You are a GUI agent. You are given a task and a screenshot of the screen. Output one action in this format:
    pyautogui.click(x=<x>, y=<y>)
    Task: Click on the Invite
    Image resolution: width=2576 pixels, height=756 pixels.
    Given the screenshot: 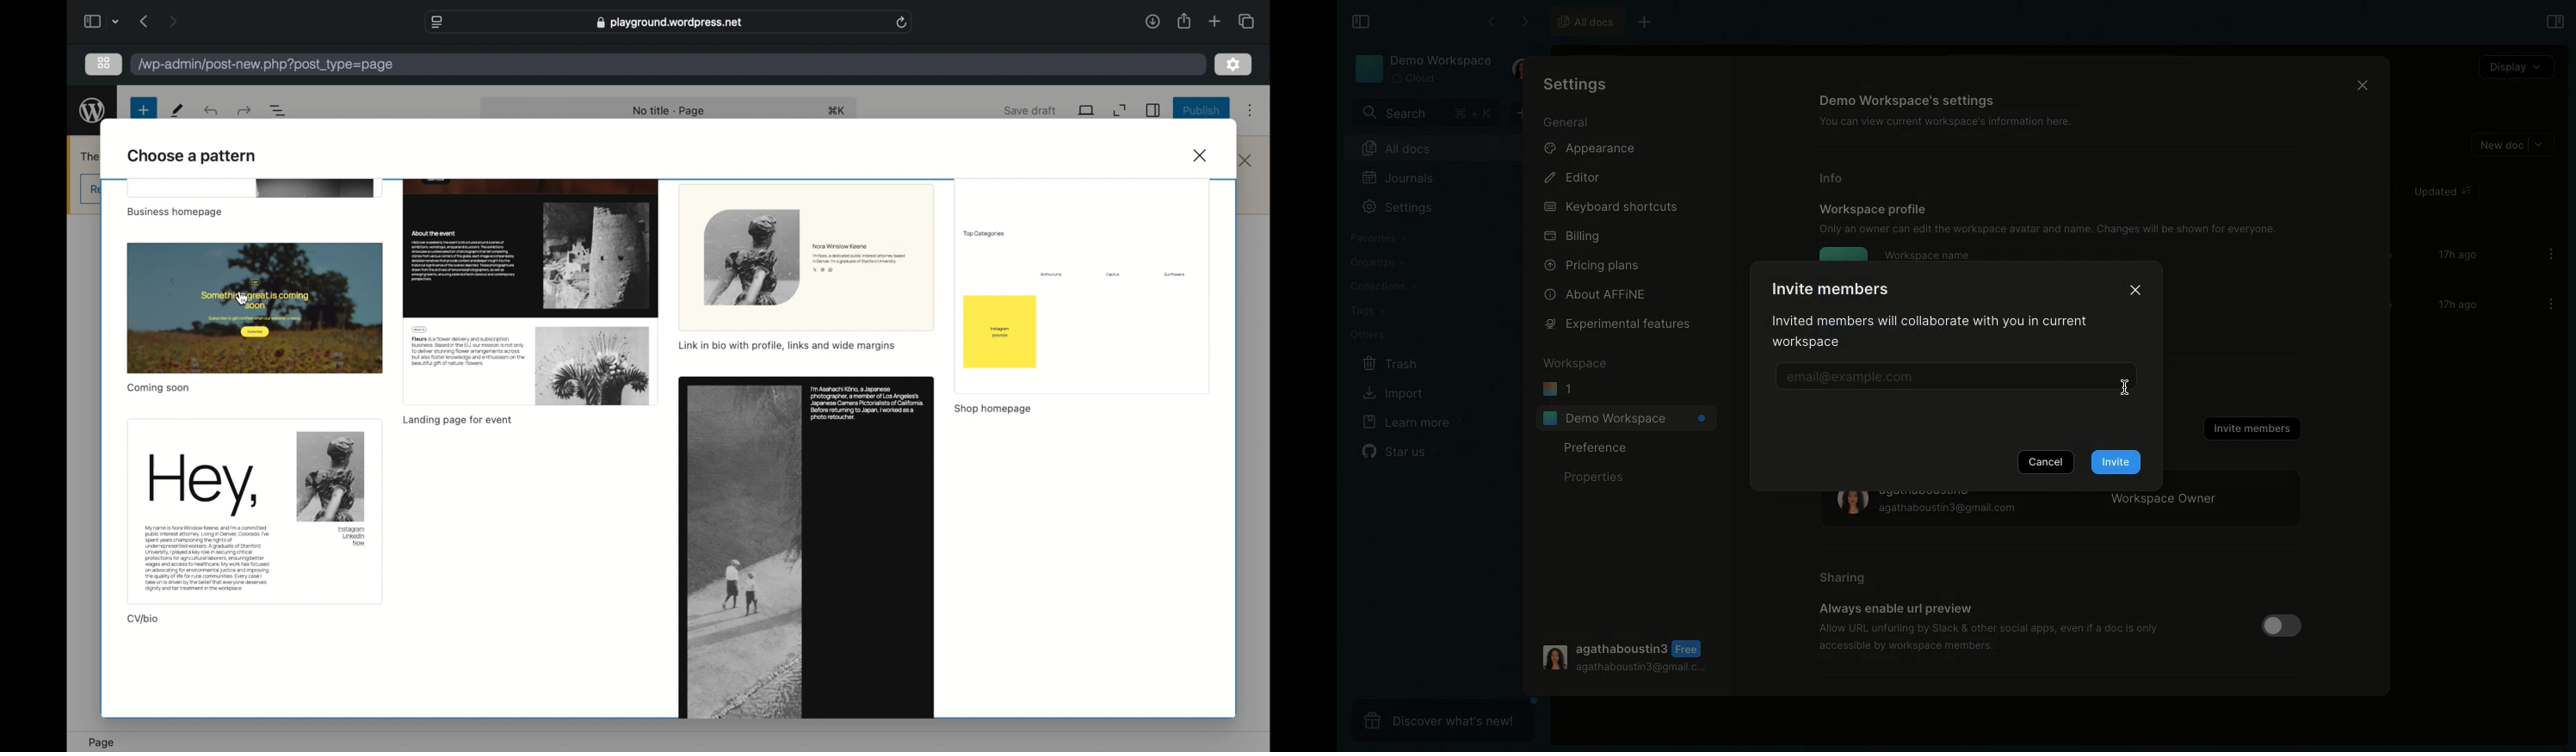 What is the action you would take?
    pyautogui.click(x=2116, y=462)
    